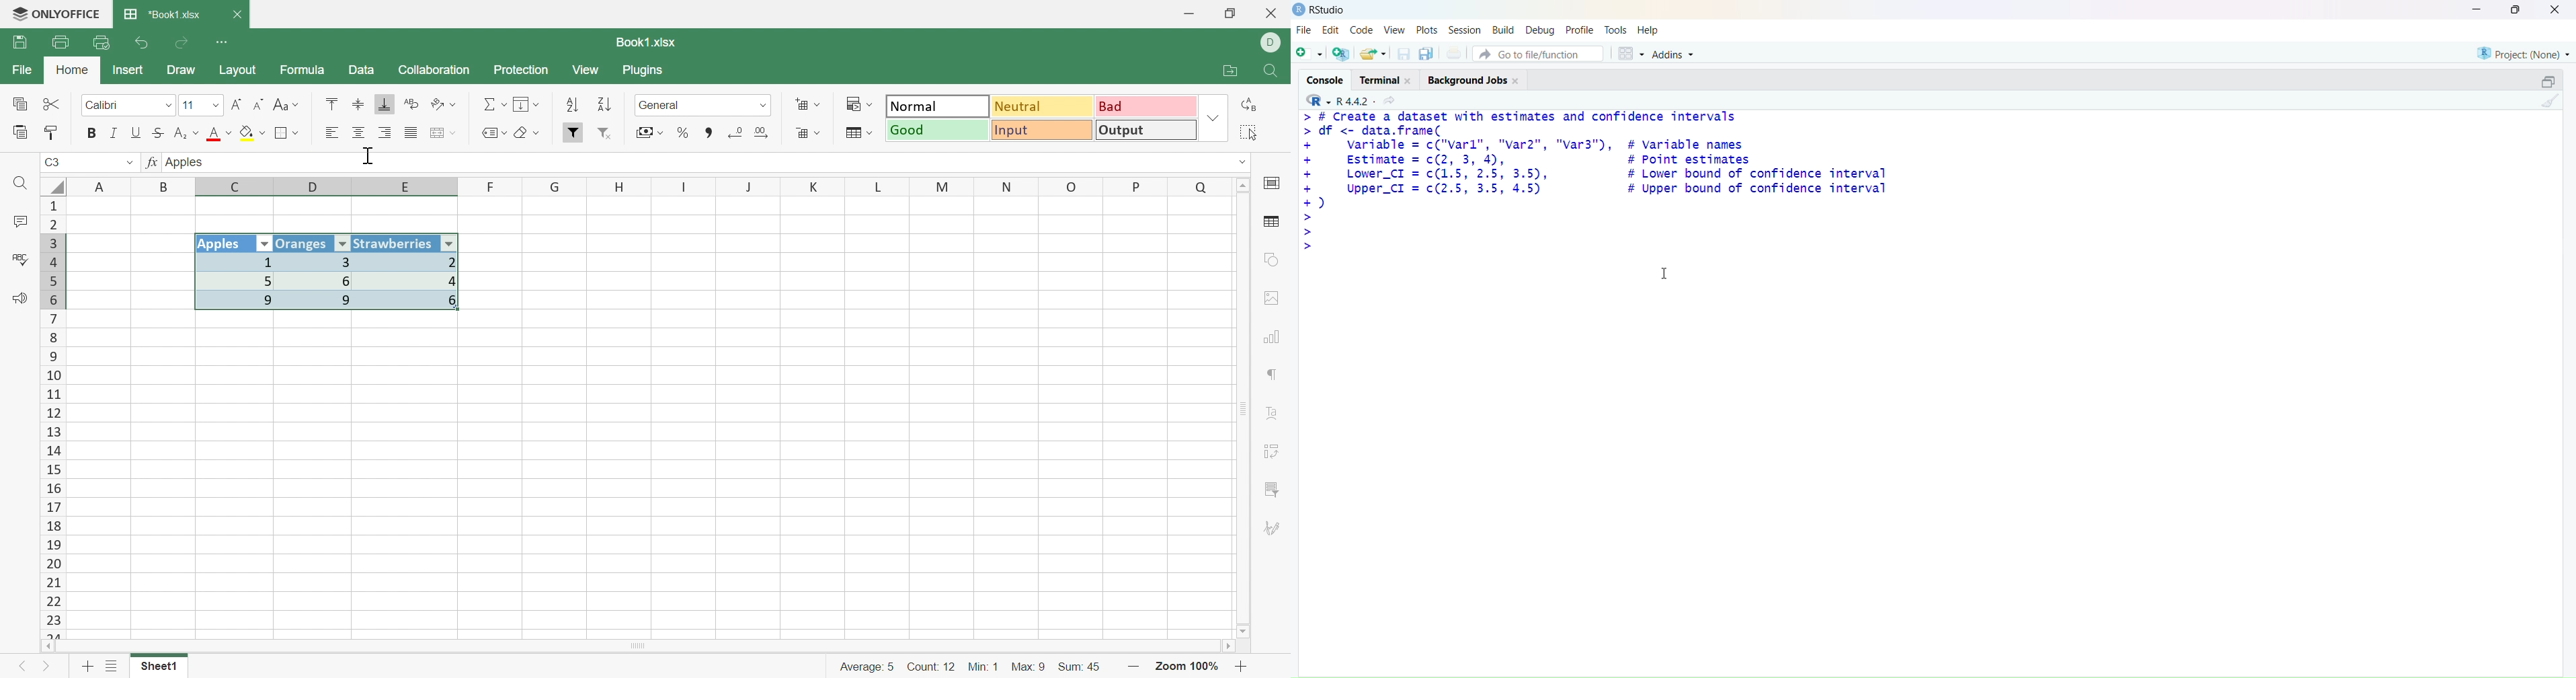 The height and width of the screenshot is (700, 2576). I want to click on Project: (None), so click(2523, 52).